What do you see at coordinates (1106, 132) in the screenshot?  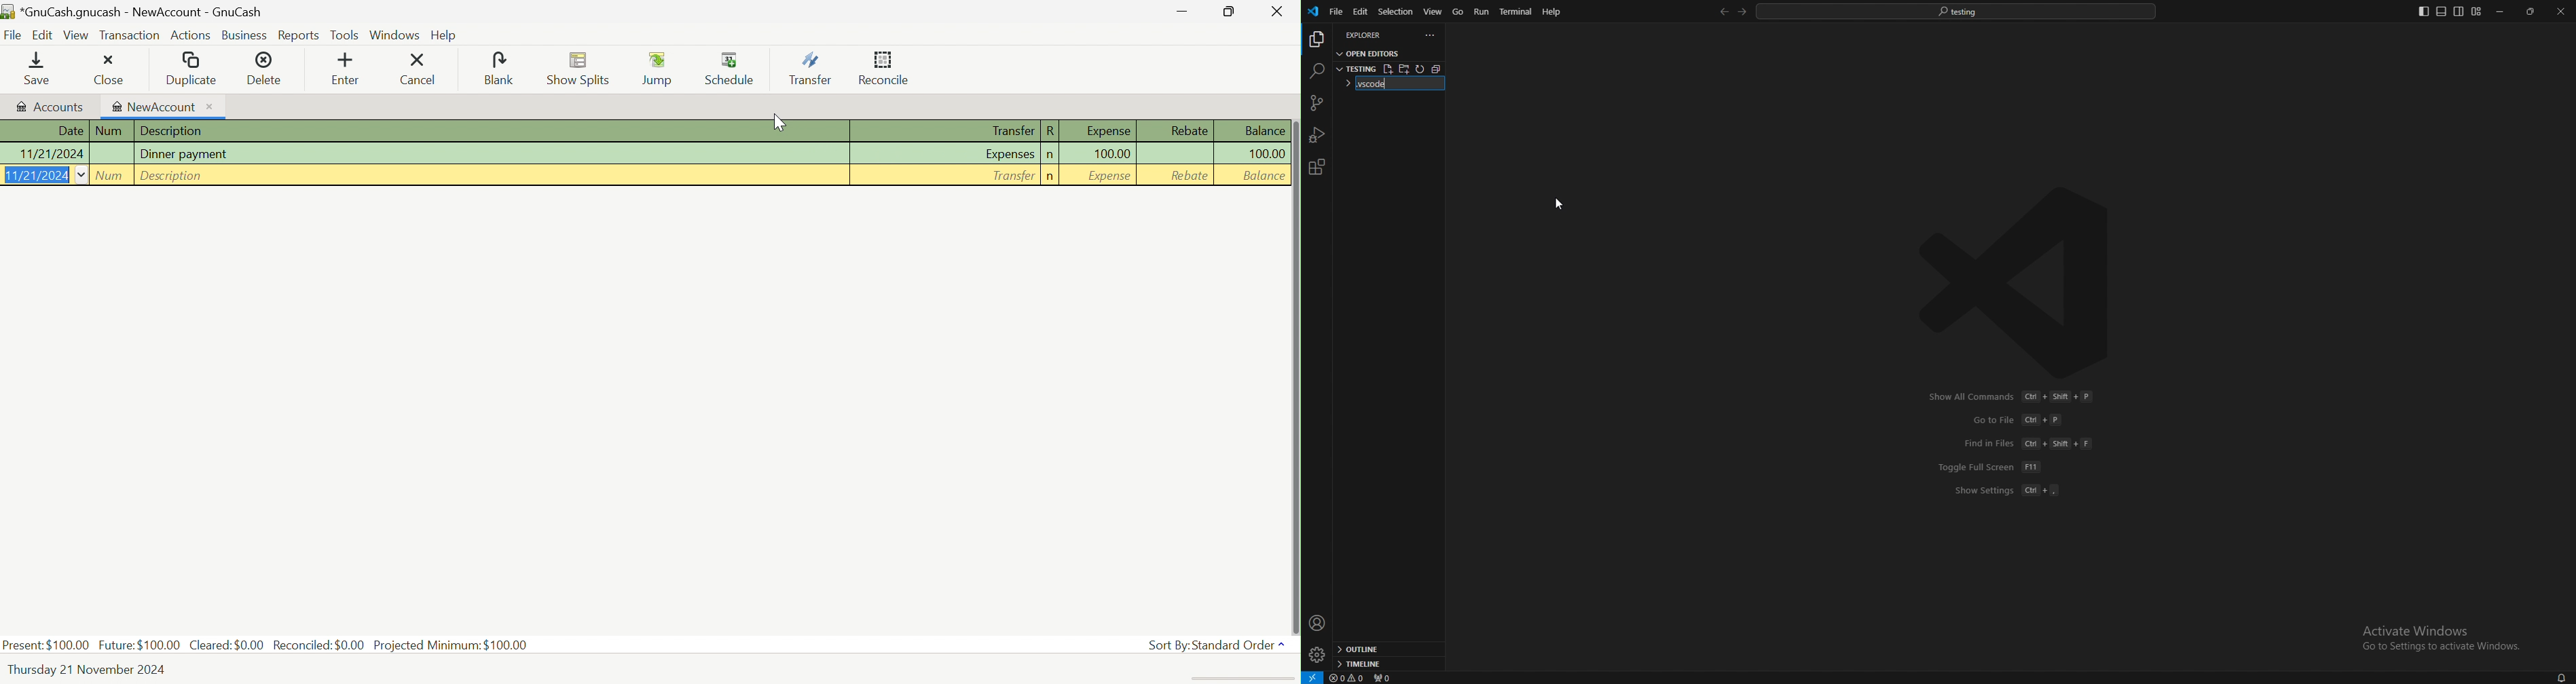 I see `Expense` at bounding box center [1106, 132].